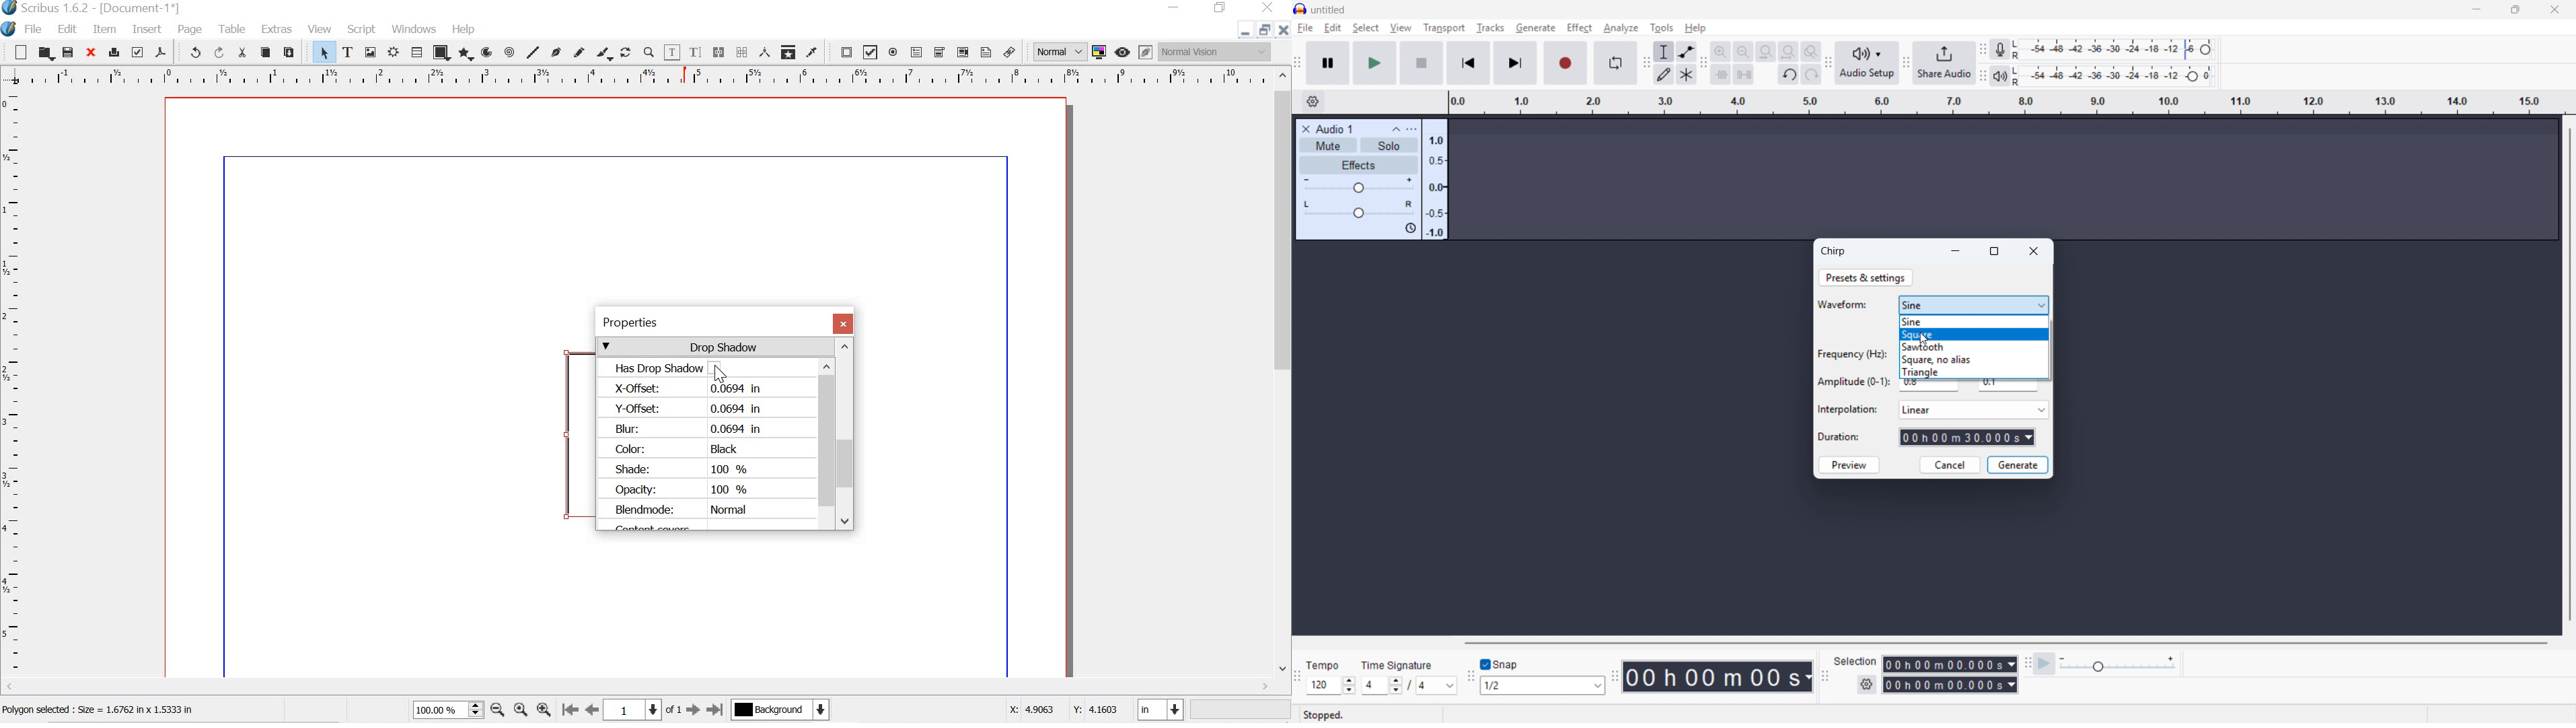 The height and width of the screenshot is (728, 2576). I want to click on preflight verifier, so click(138, 52).